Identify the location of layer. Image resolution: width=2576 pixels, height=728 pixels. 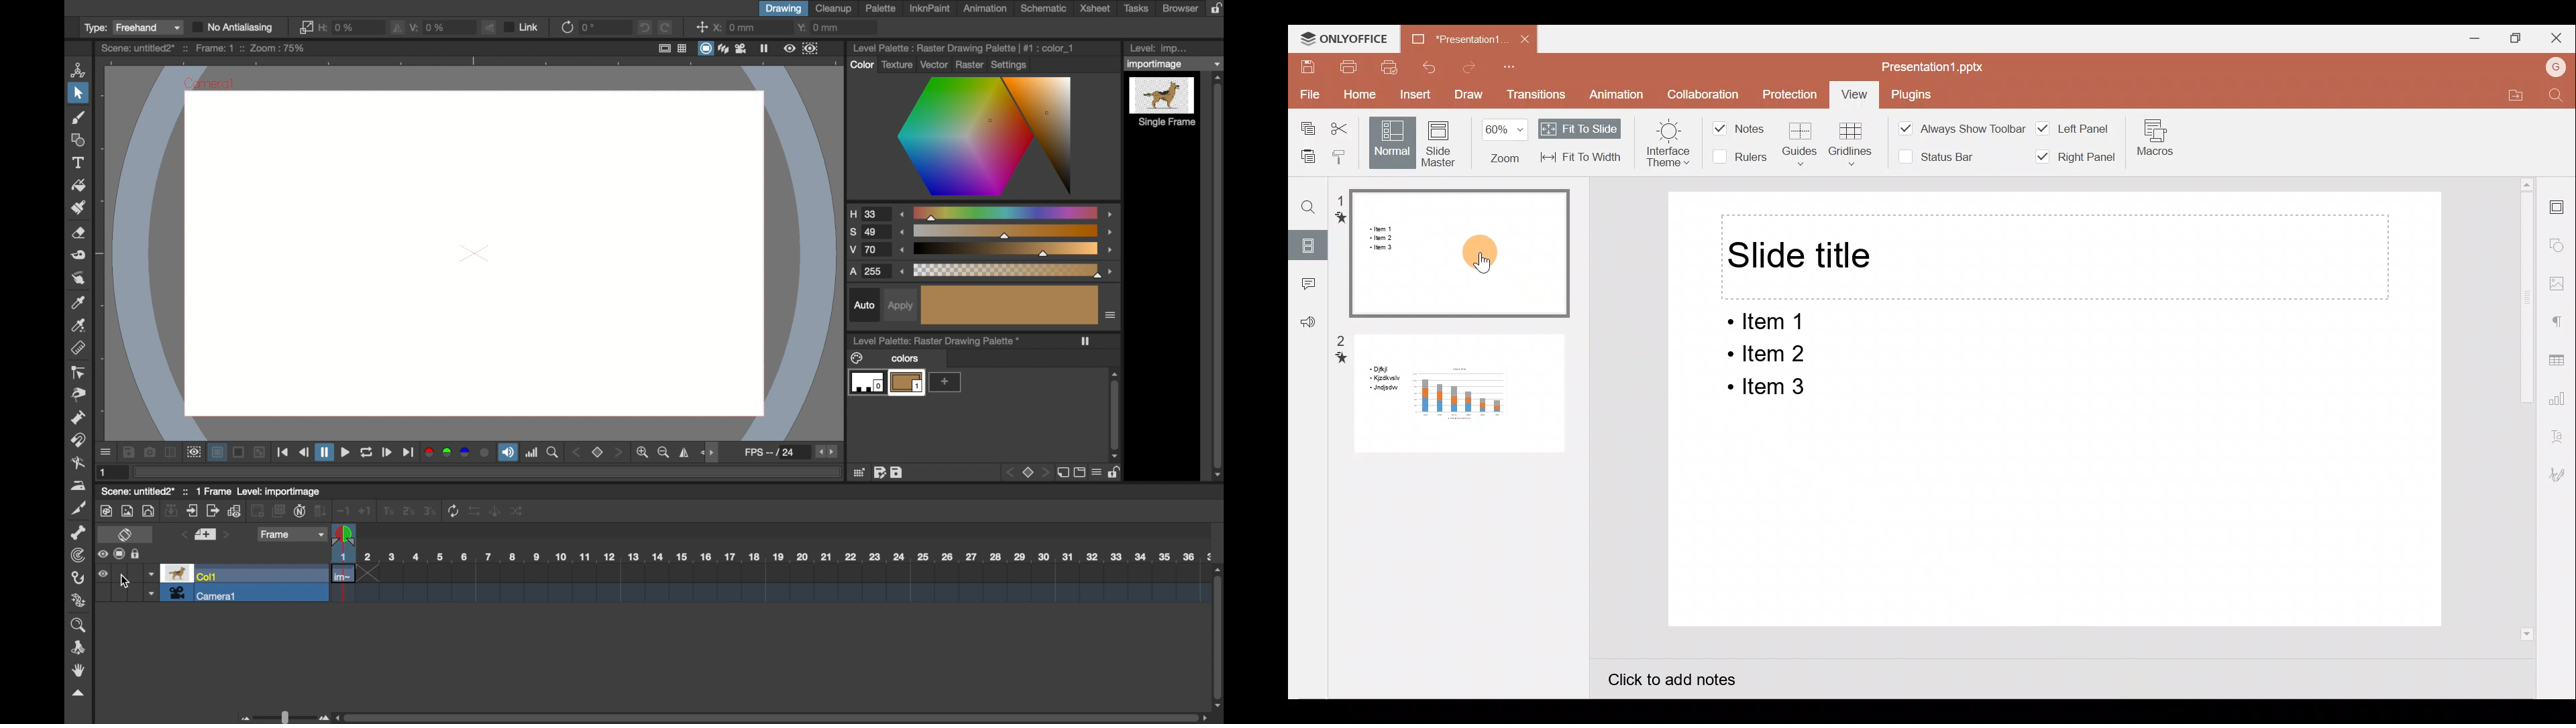
(217, 452).